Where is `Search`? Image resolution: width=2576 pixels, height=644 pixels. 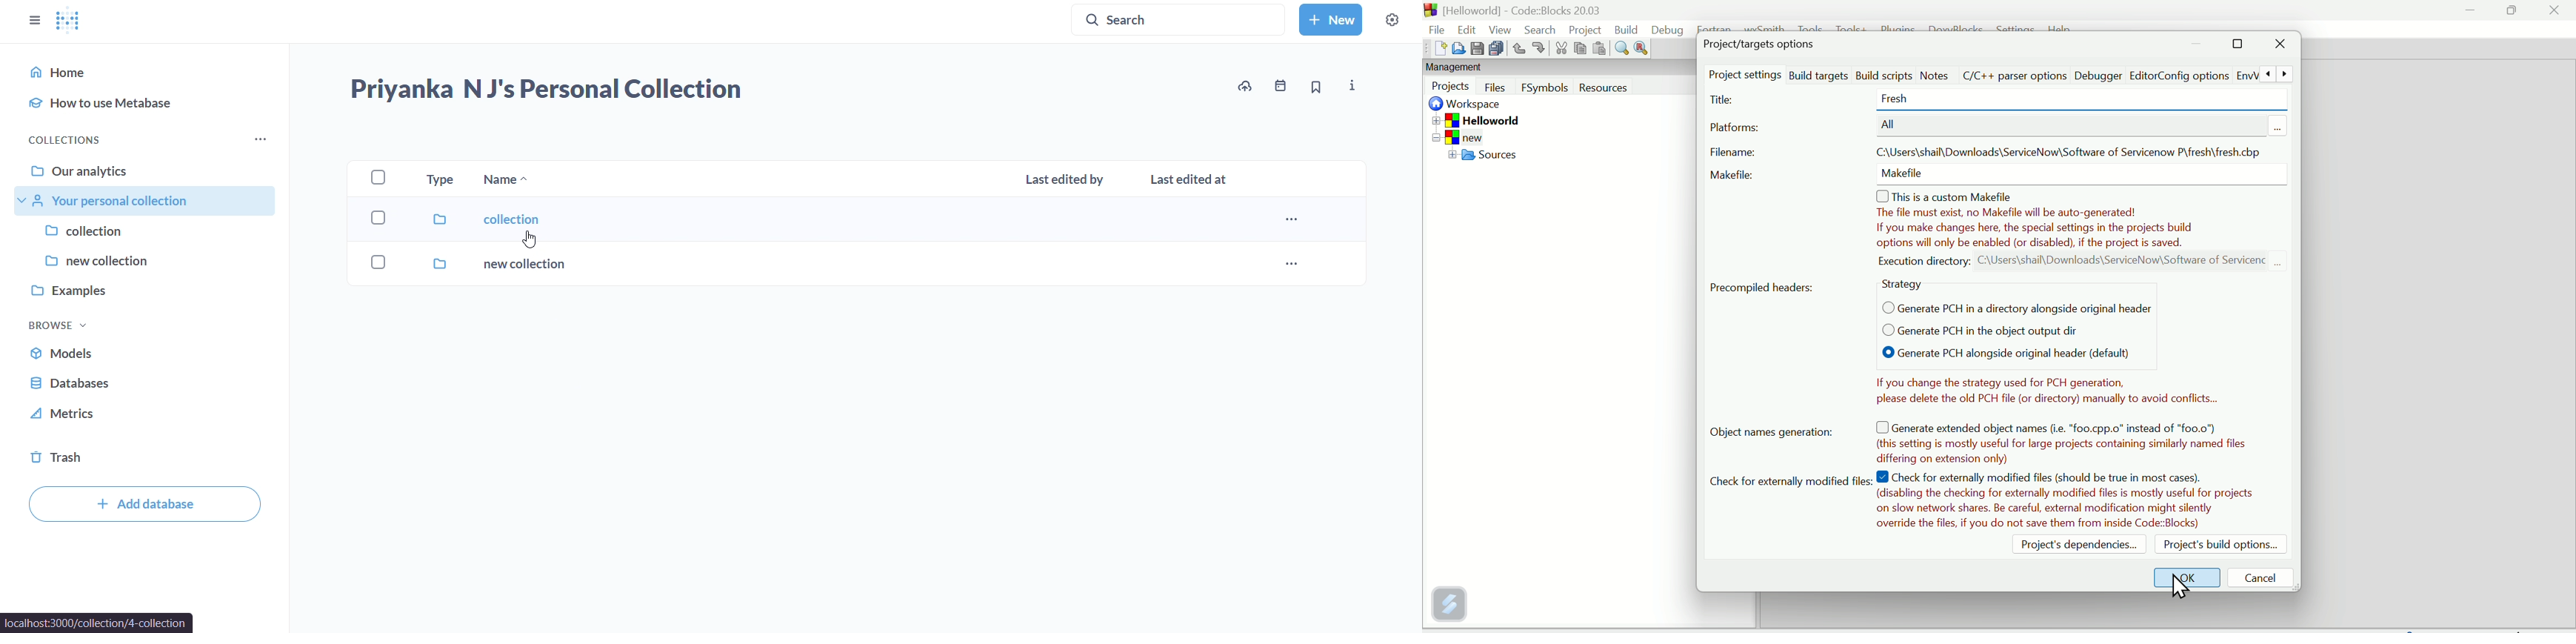 Search is located at coordinates (1539, 30).